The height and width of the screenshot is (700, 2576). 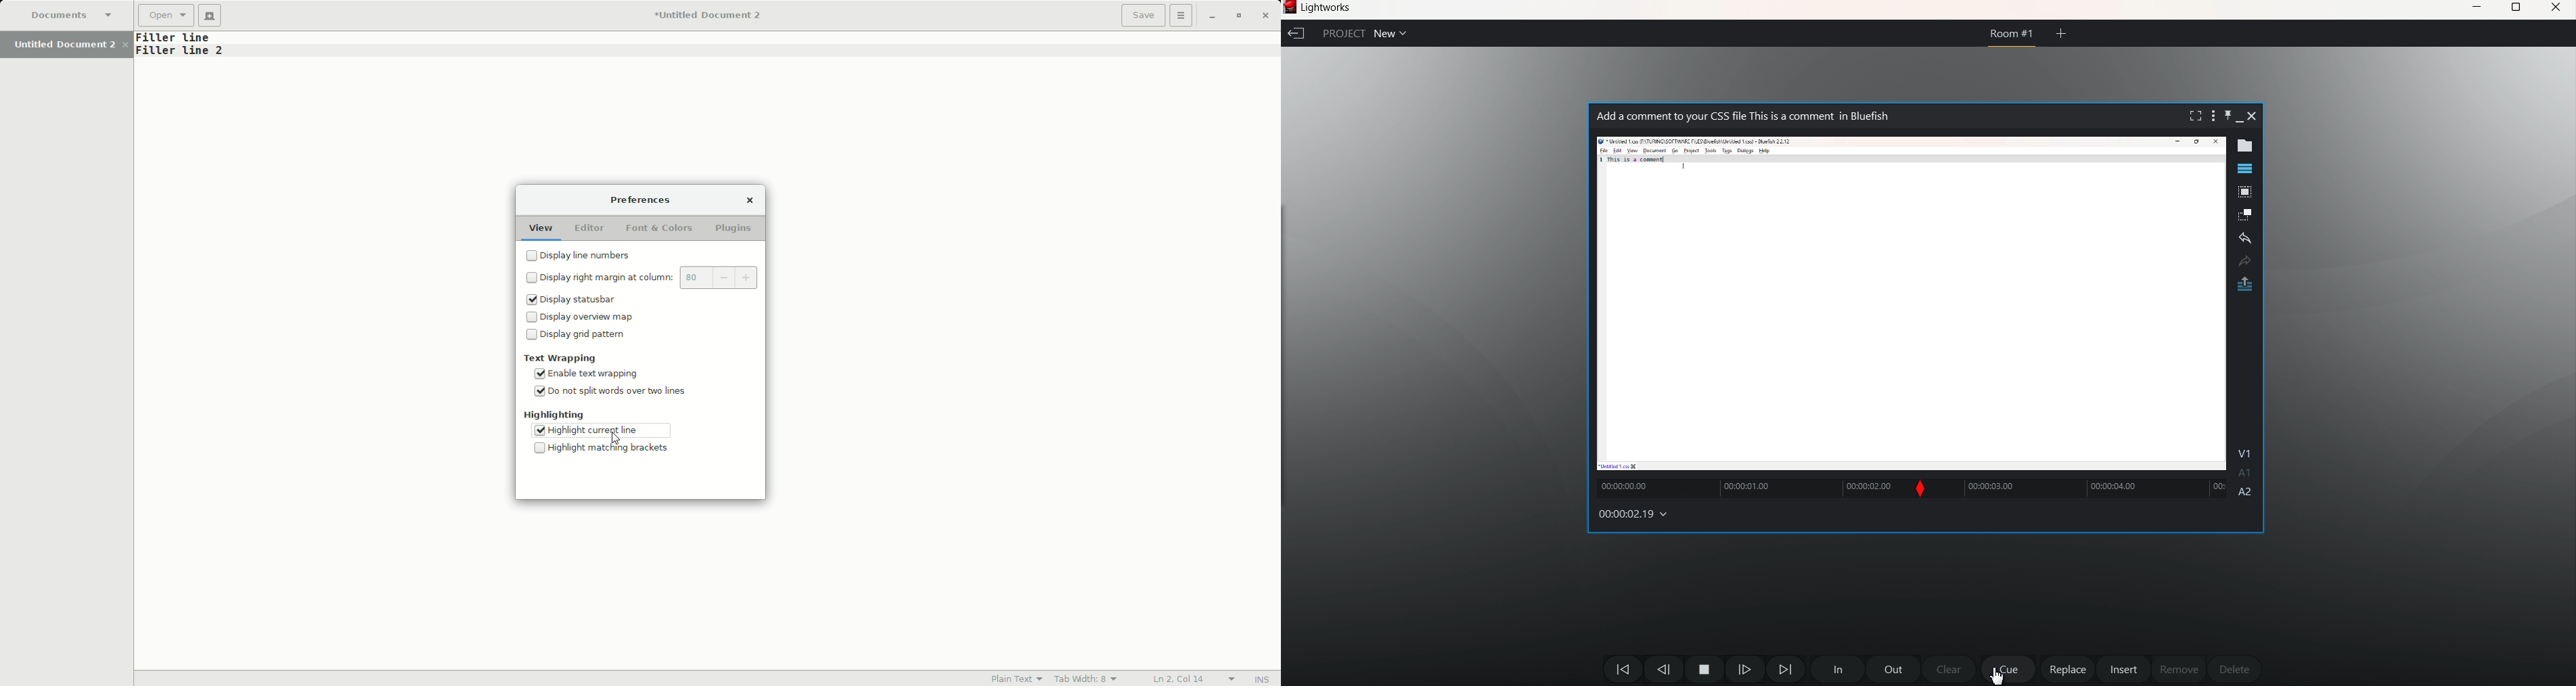 I want to click on A1, so click(x=2246, y=472).